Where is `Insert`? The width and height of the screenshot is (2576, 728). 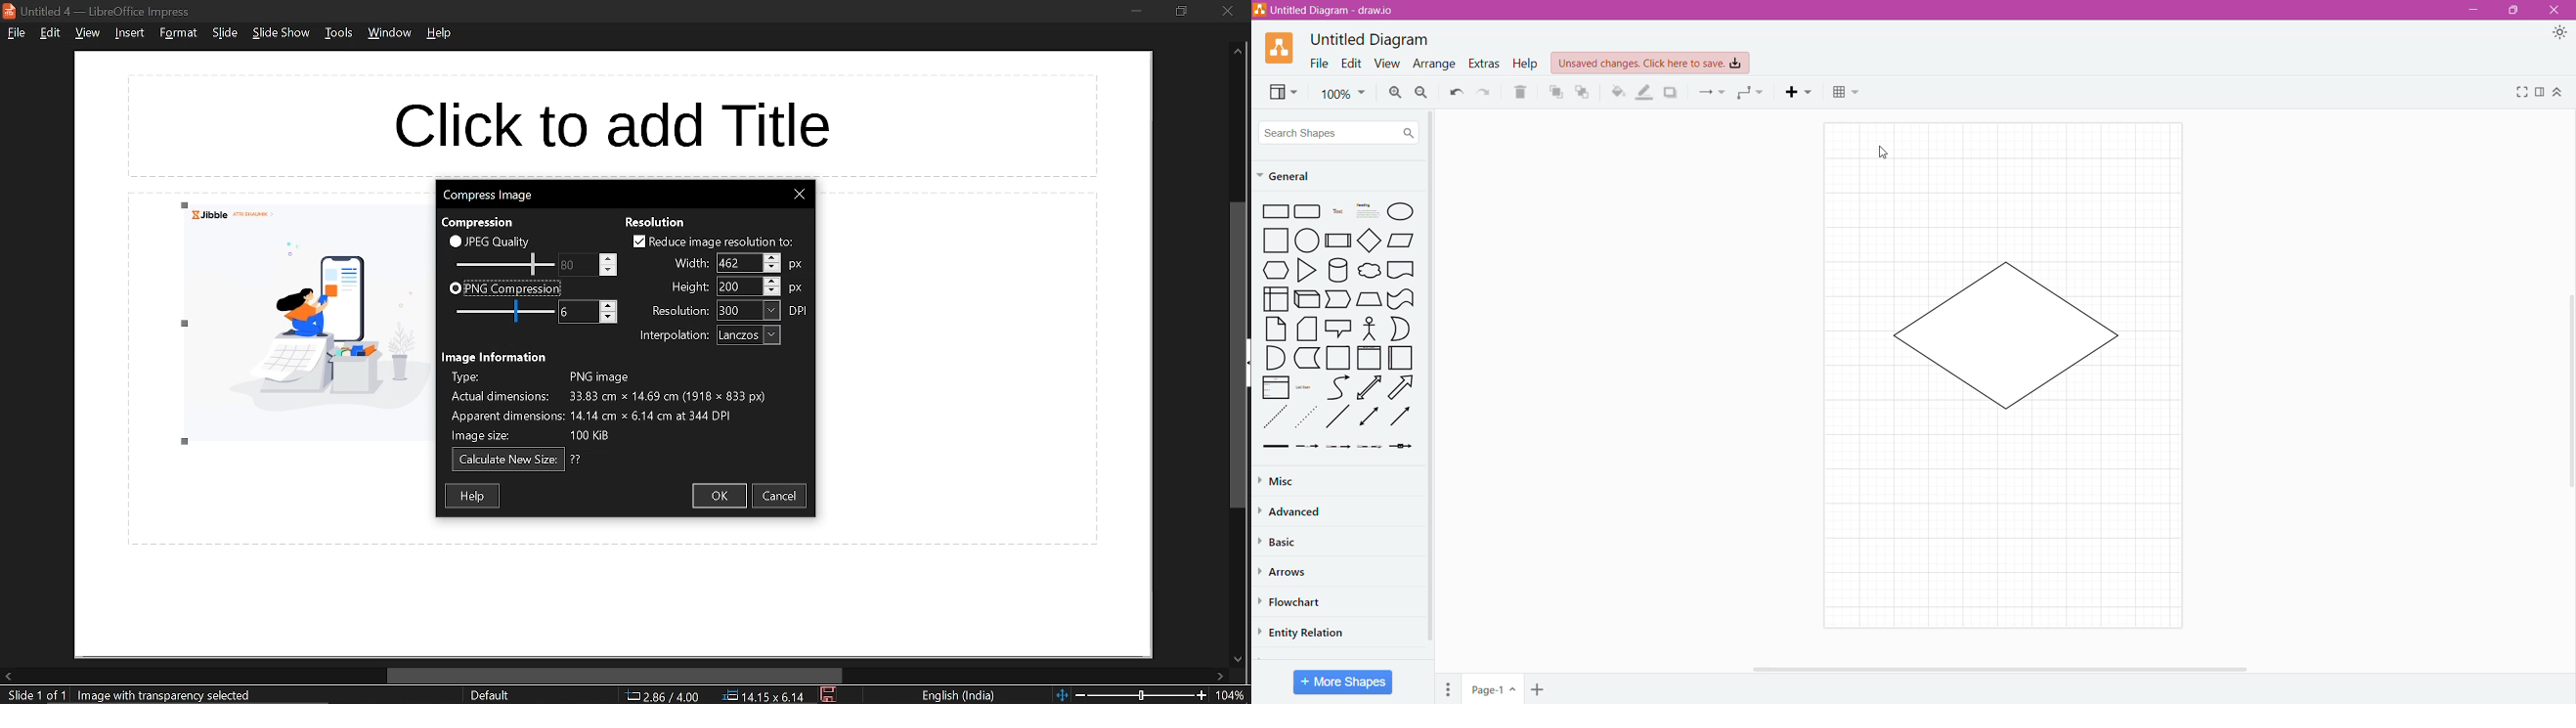
Insert is located at coordinates (1801, 92).